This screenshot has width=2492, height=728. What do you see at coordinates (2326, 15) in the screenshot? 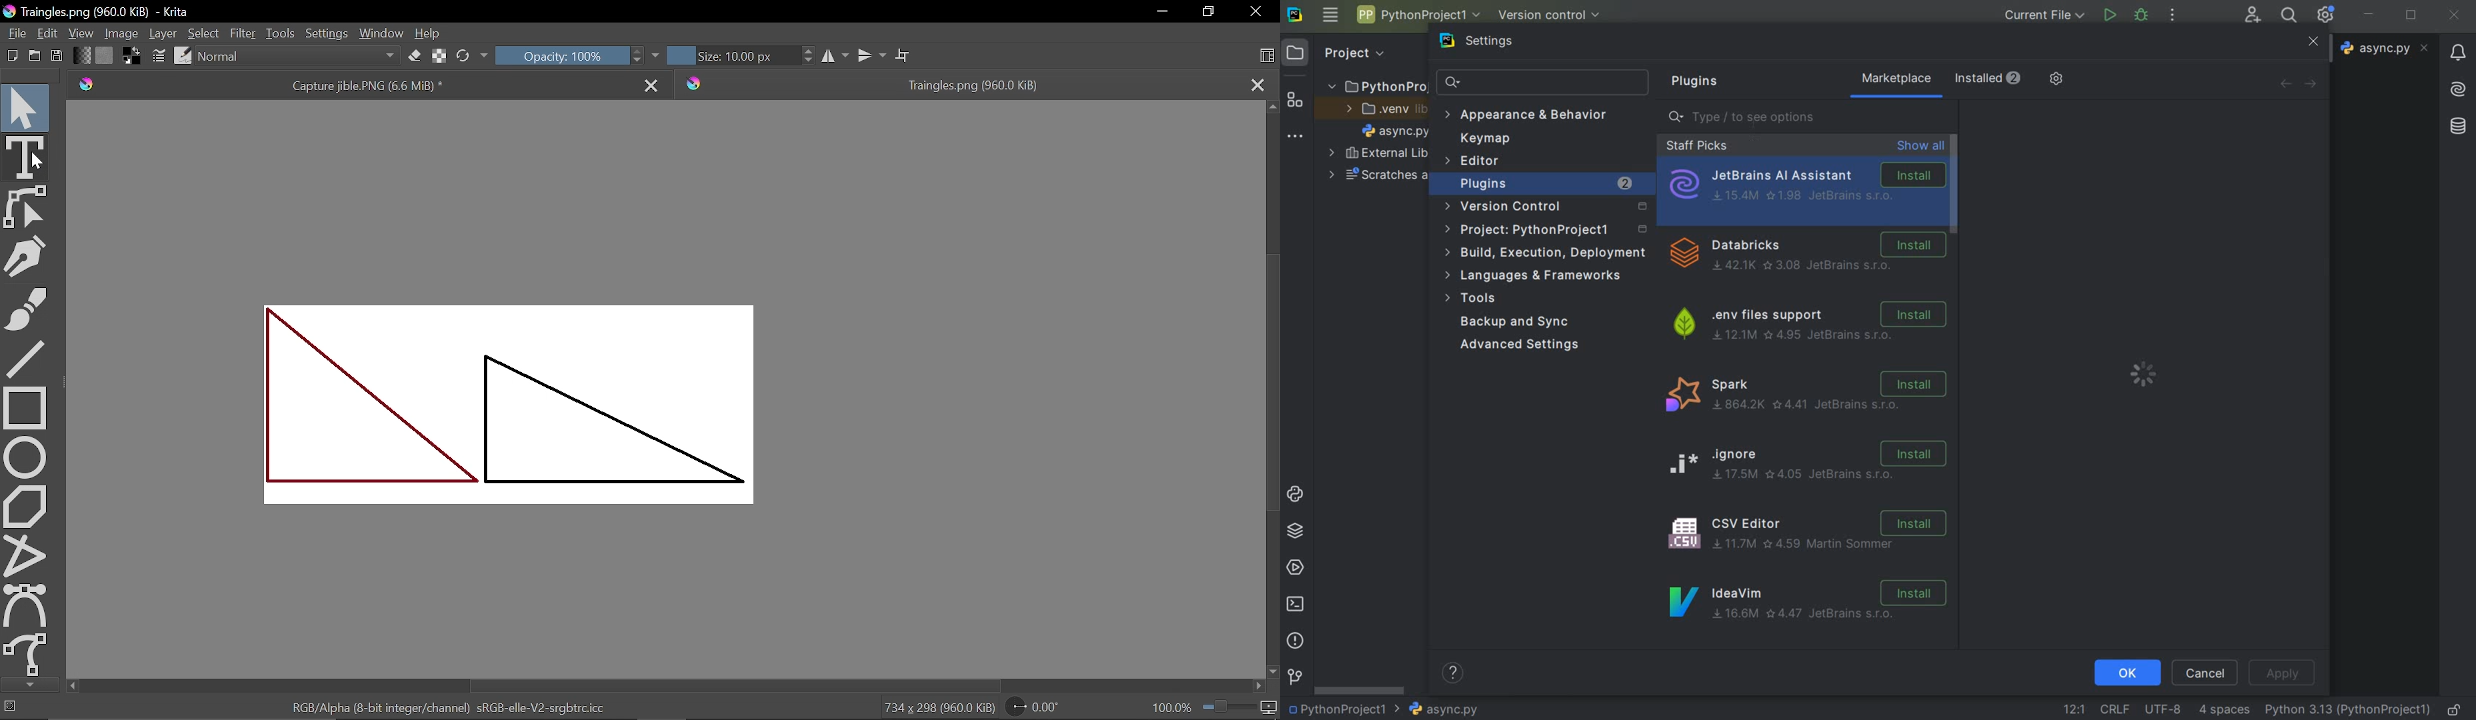
I see `ide and project settings` at bounding box center [2326, 15].